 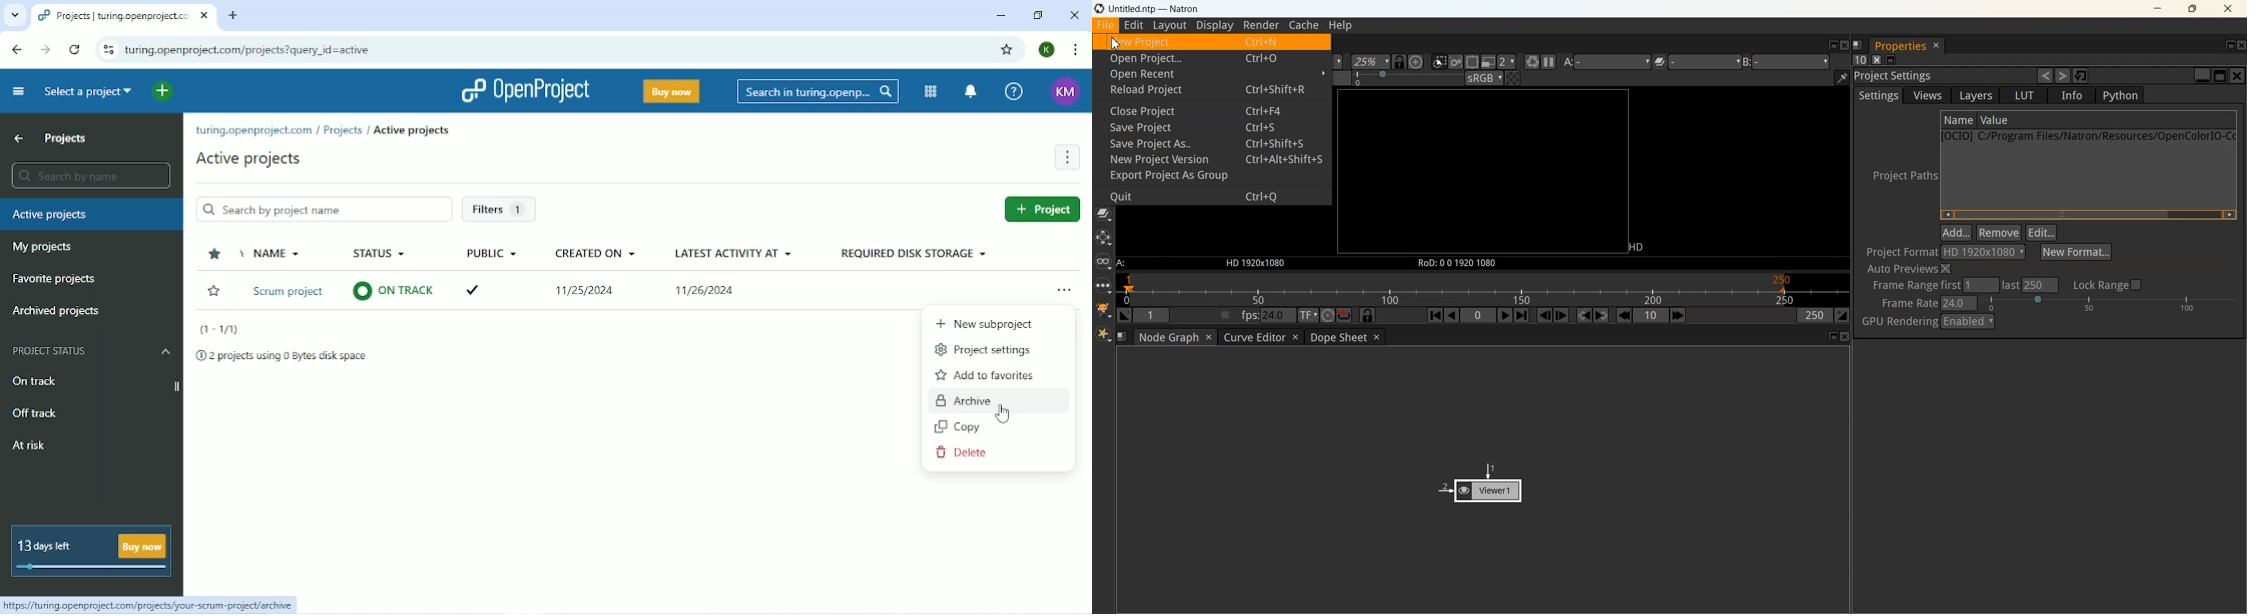 What do you see at coordinates (960, 427) in the screenshot?
I see `Copy` at bounding box center [960, 427].